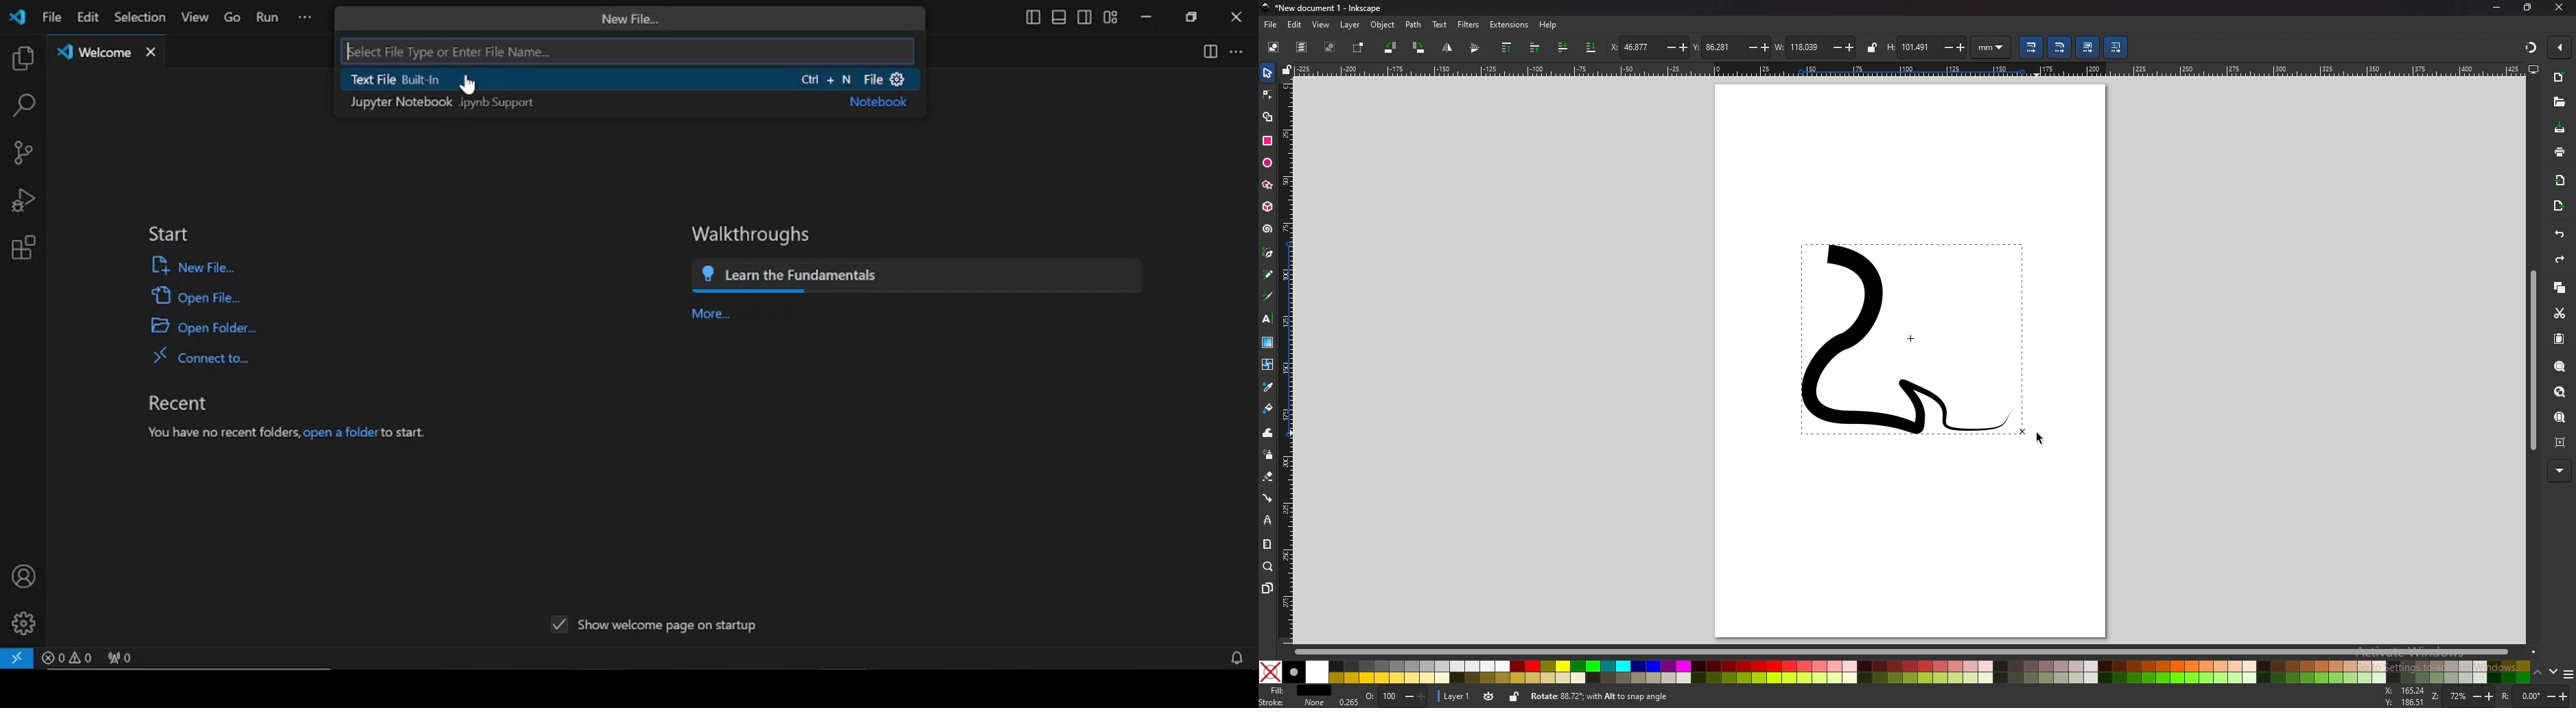  Describe the element at coordinates (189, 265) in the screenshot. I see `new file` at that location.